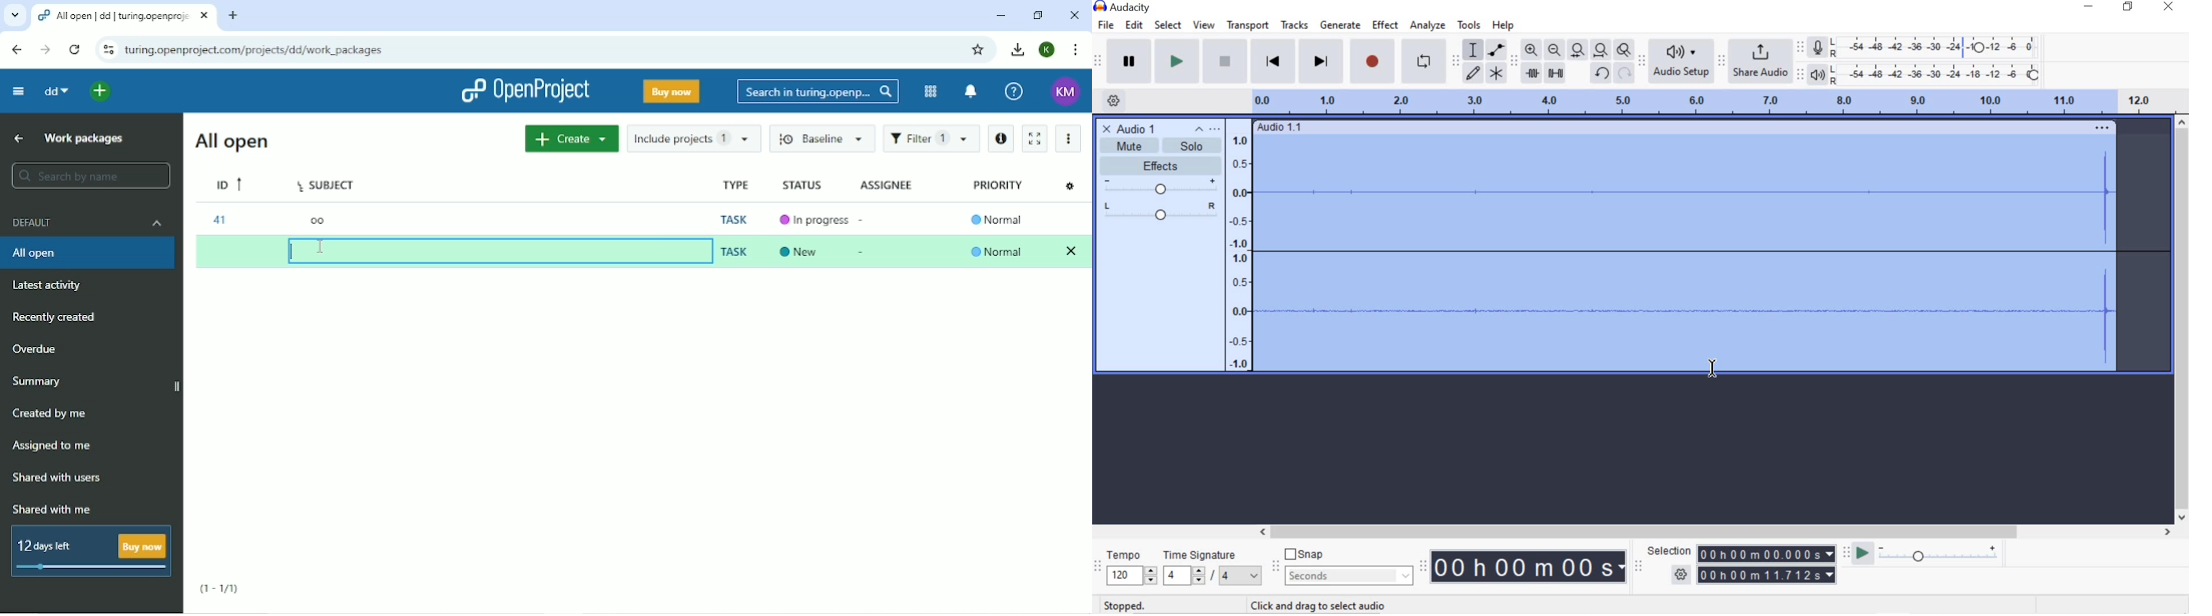 The height and width of the screenshot is (616, 2212). I want to click on tools, so click(1469, 25).